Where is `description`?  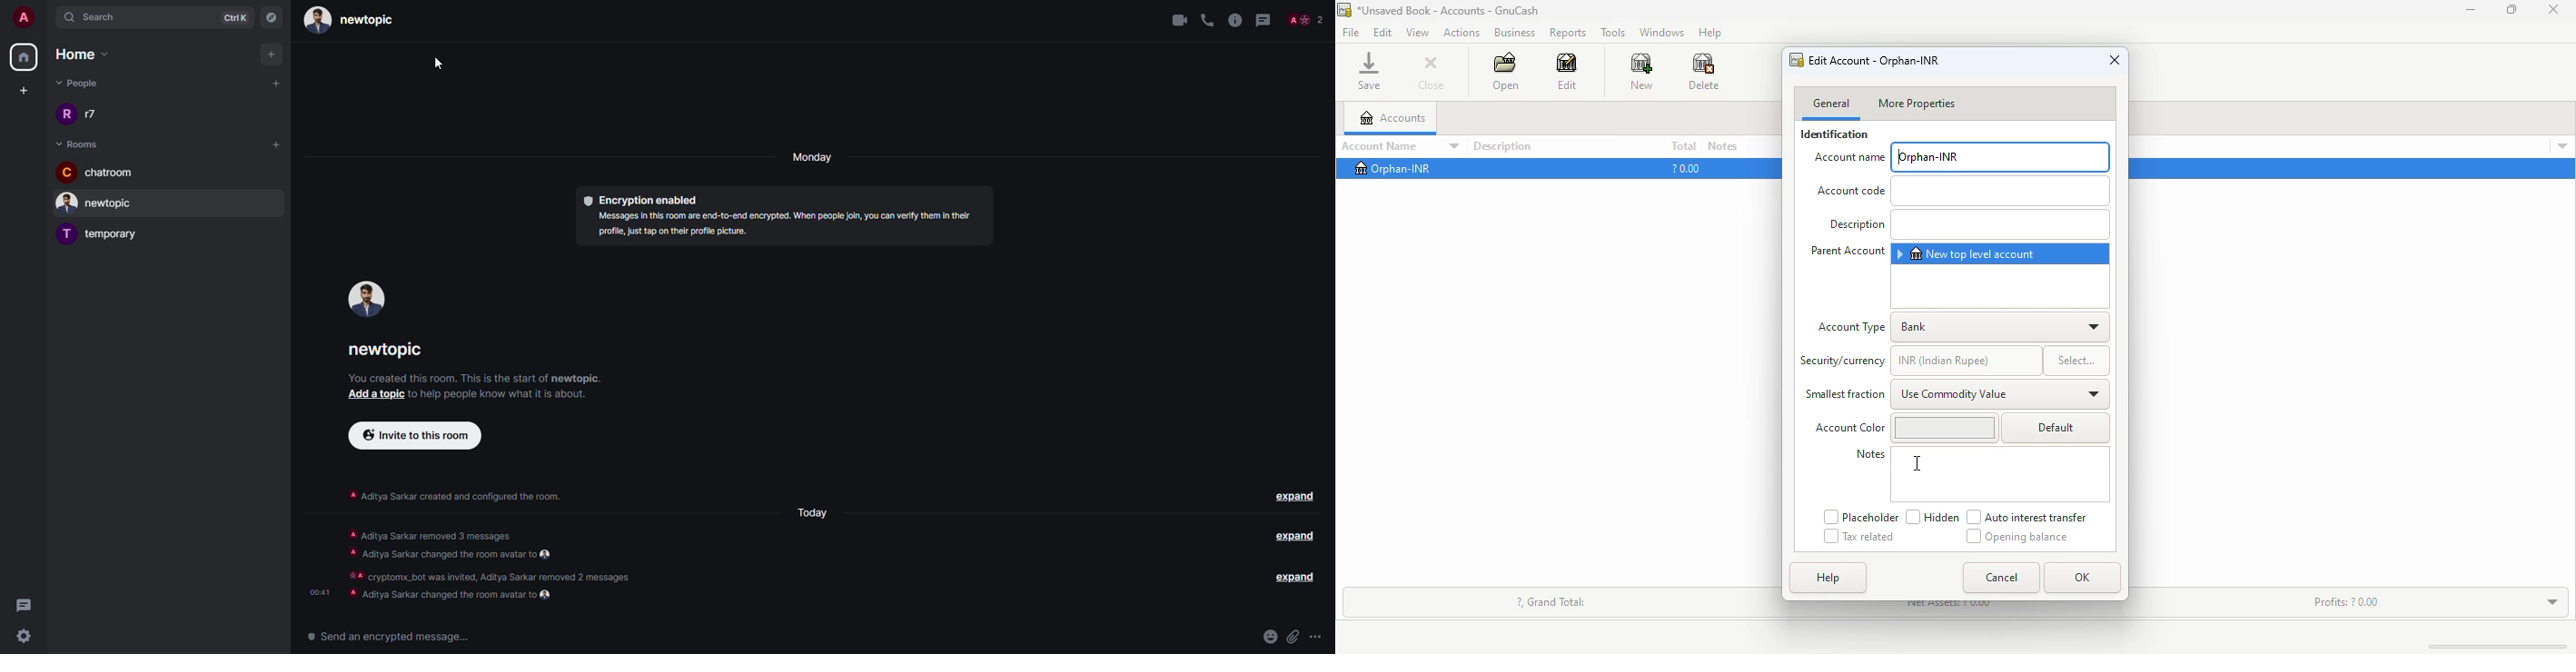 description is located at coordinates (1502, 147).